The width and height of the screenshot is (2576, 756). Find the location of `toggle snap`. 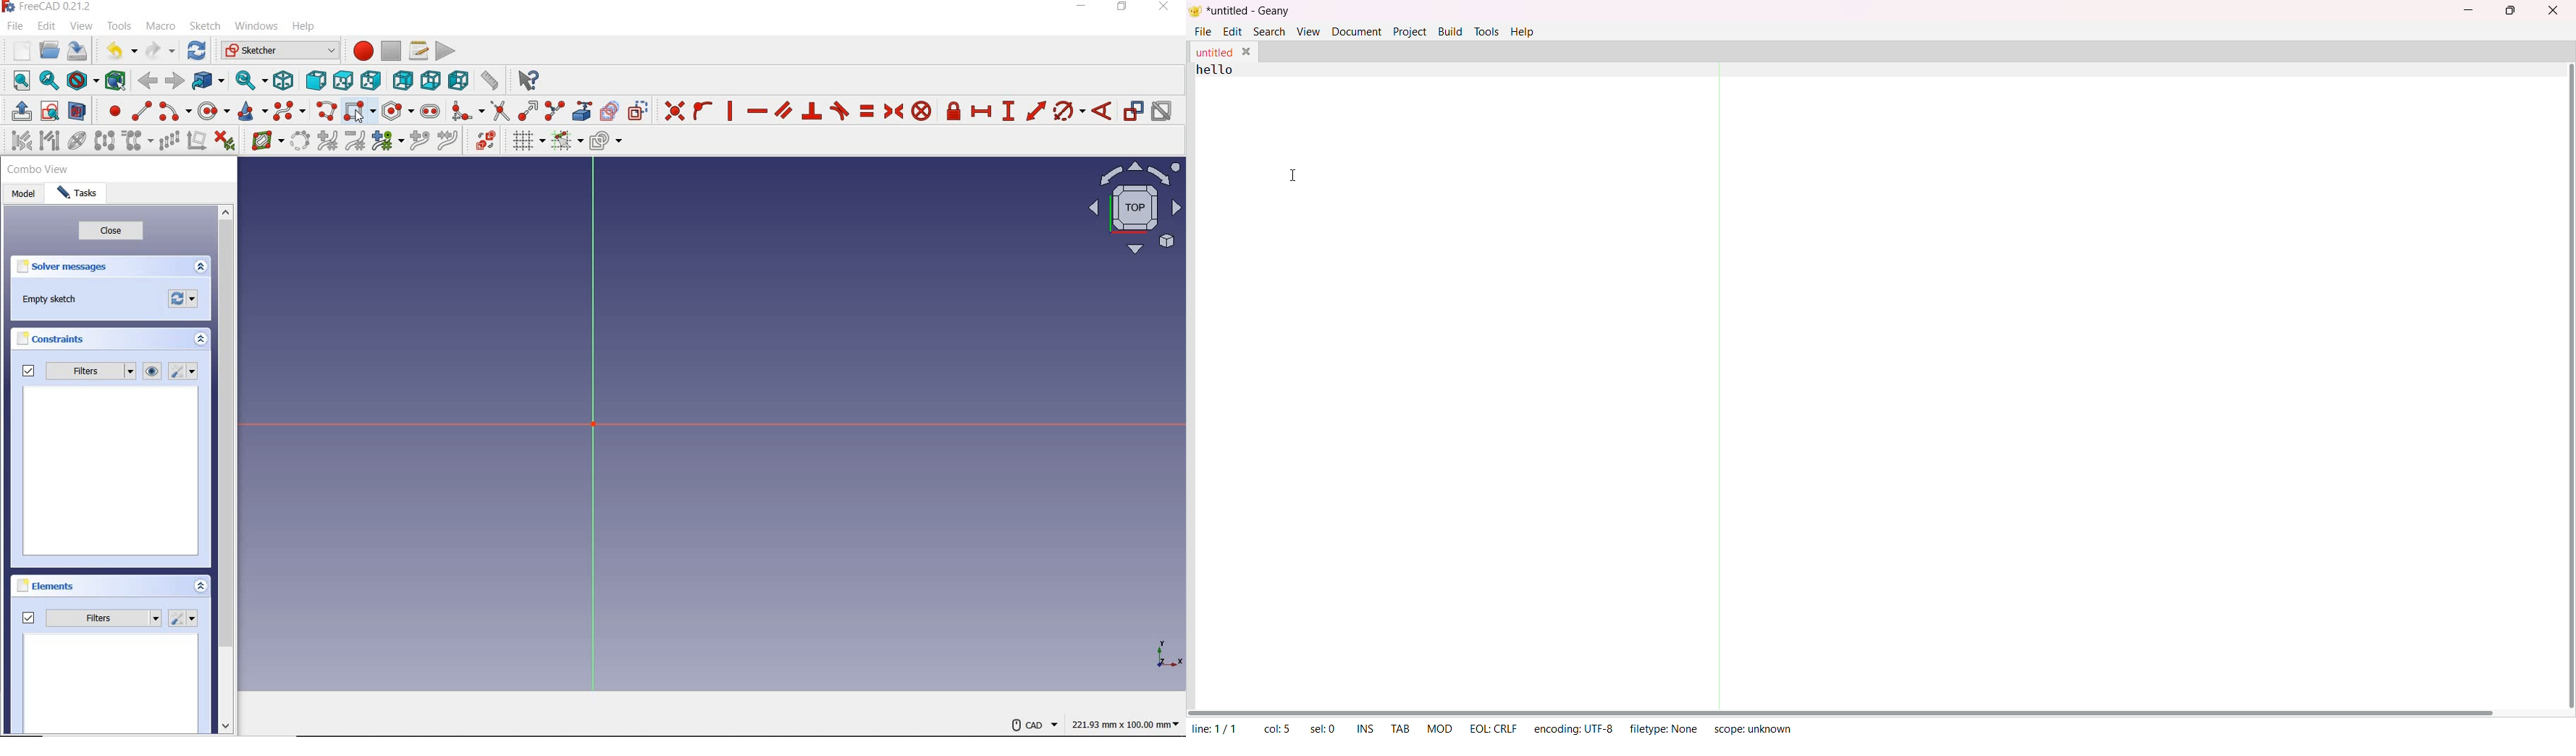

toggle snap is located at coordinates (566, 142).